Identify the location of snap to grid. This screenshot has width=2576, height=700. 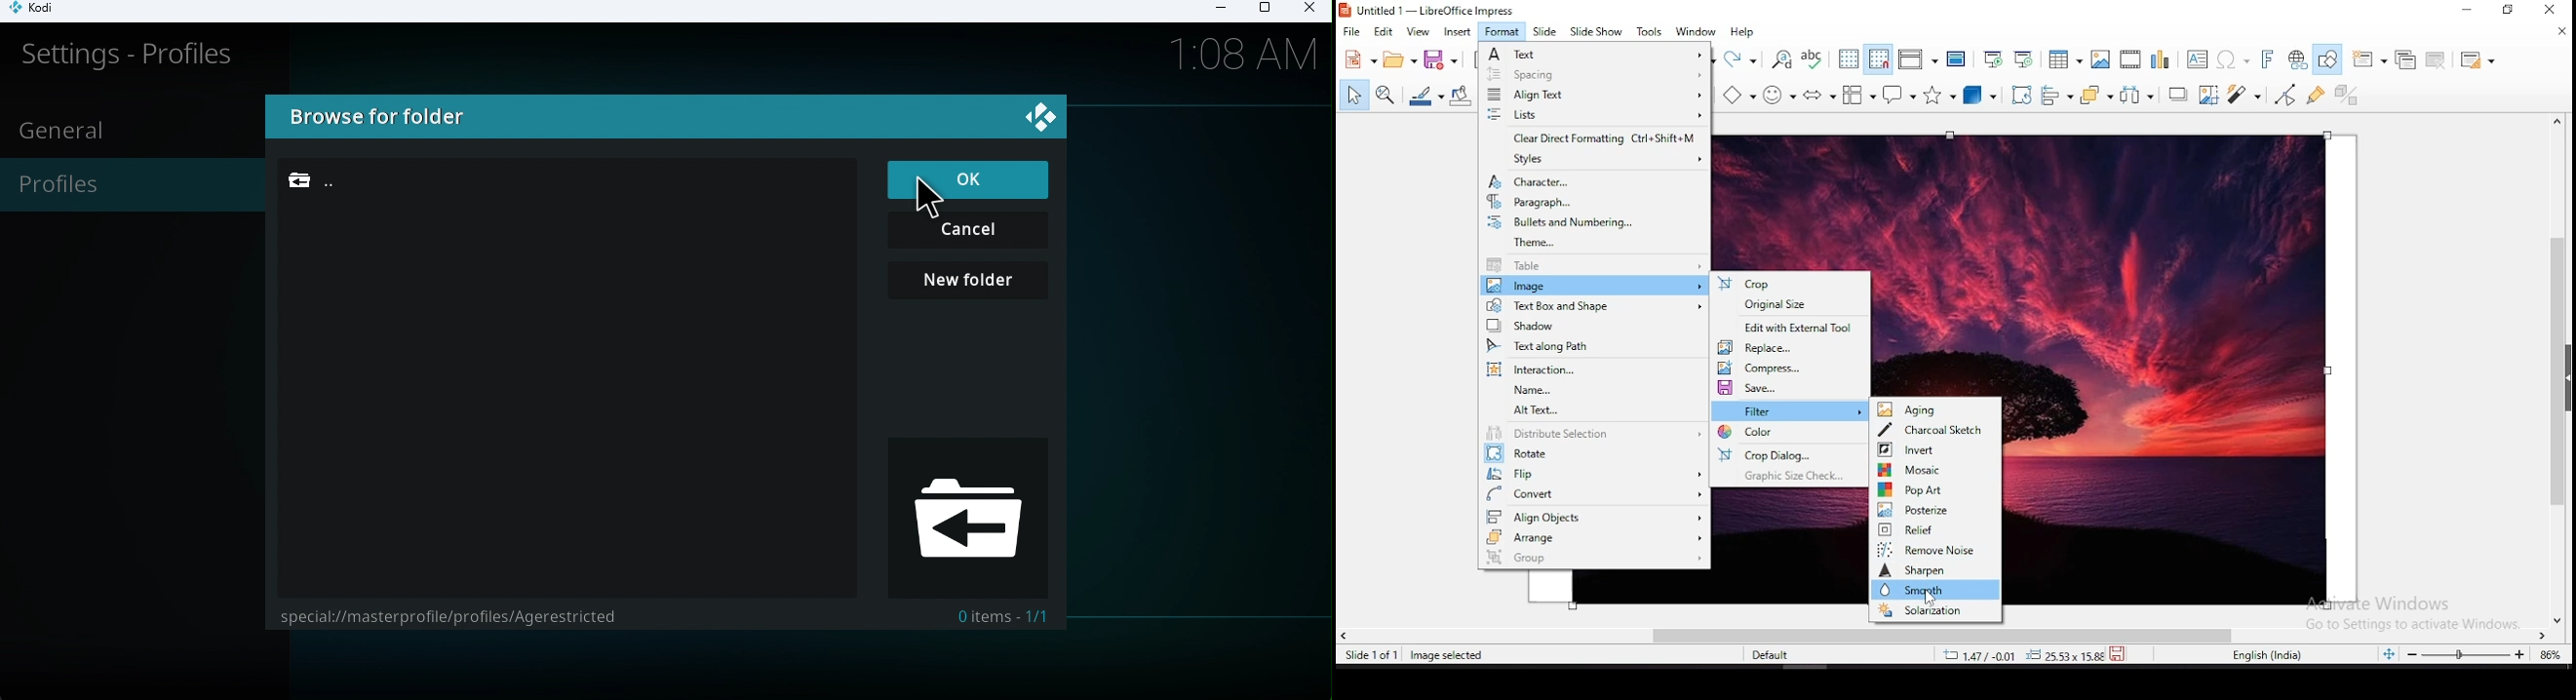
(1877, 60).